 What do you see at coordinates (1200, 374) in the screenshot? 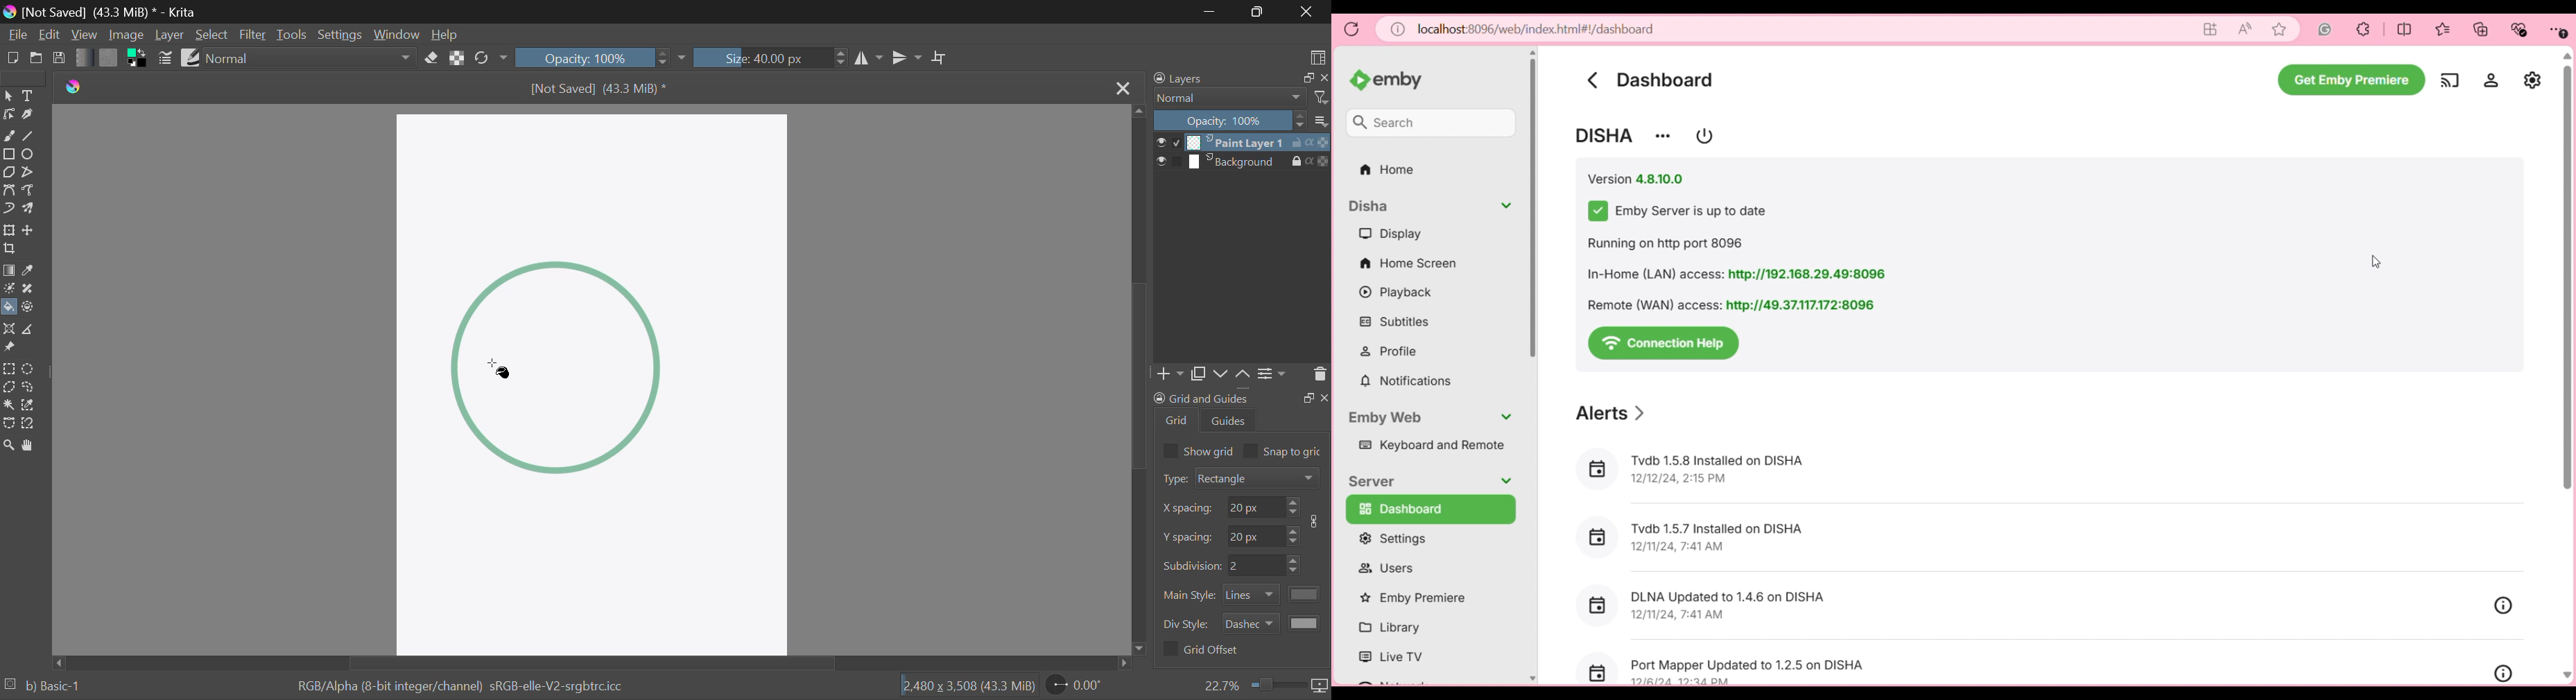
I see `Copy Layers` at bounding box center [1200, 374].